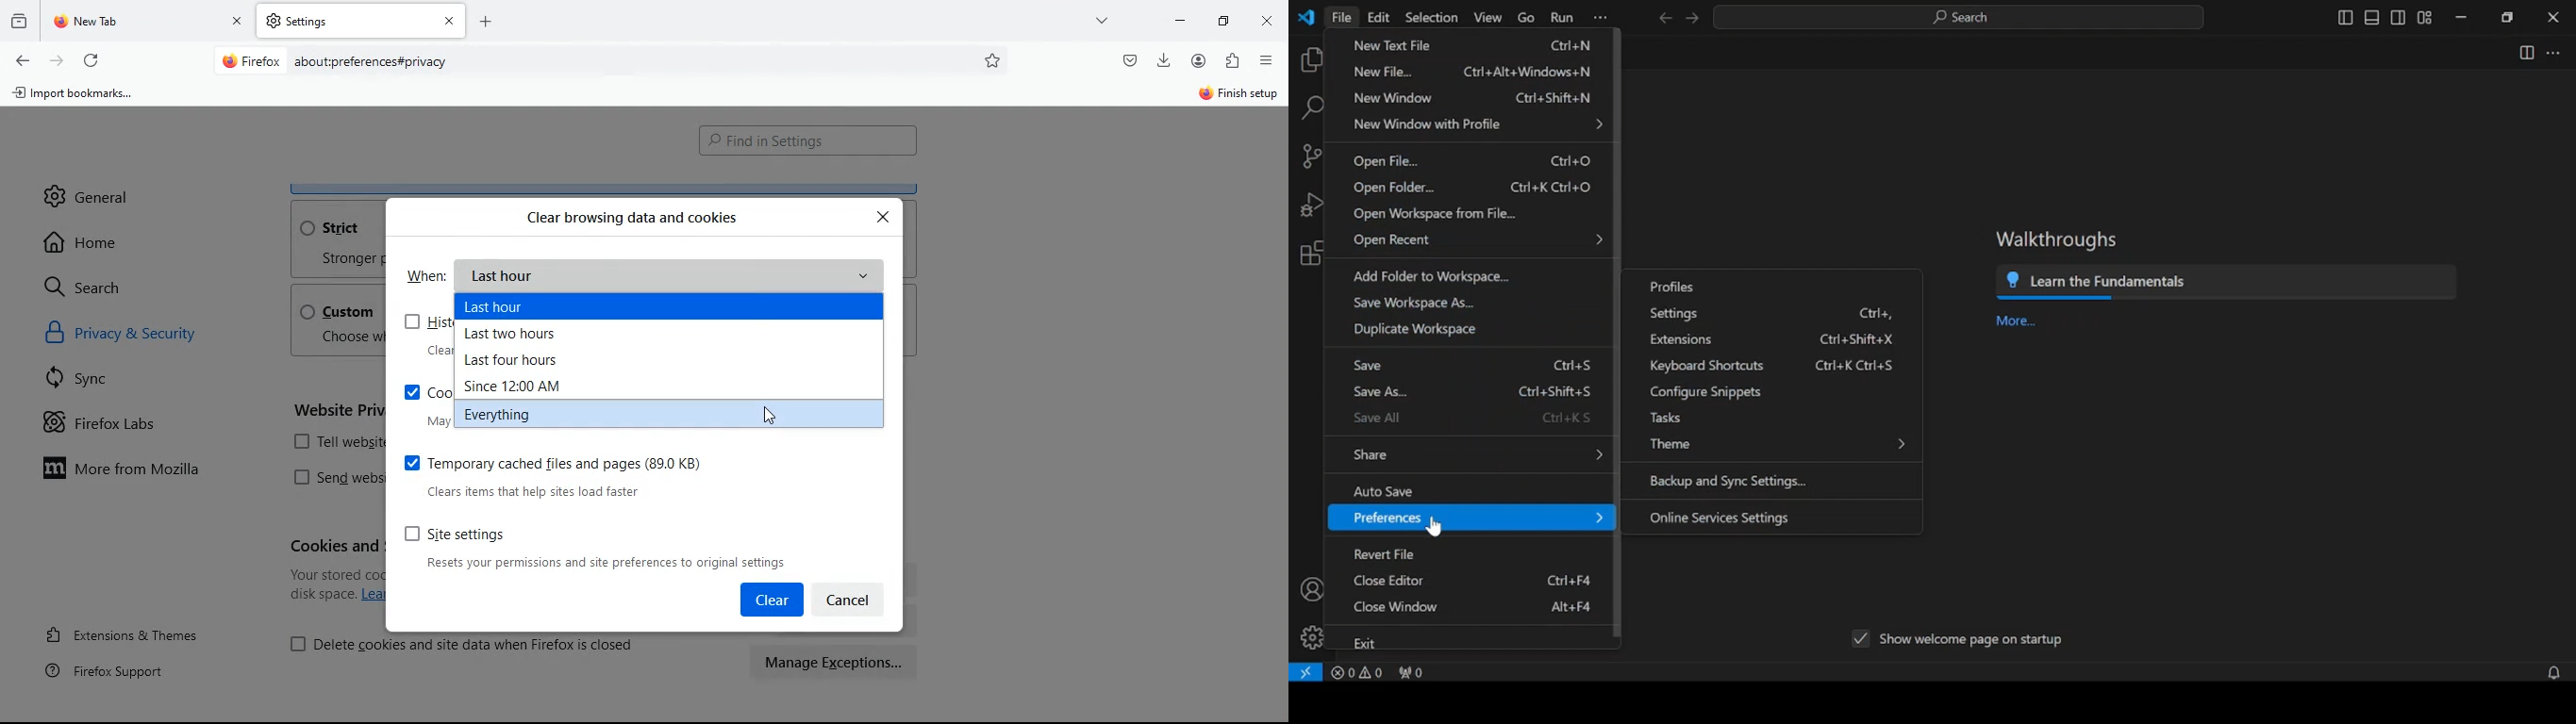 Image resolution: width=2576 pixels, height=728 pixels. Describe the element at coordinates (1409, 672) in the screenshot. I see `no ports forwarded` at that location.